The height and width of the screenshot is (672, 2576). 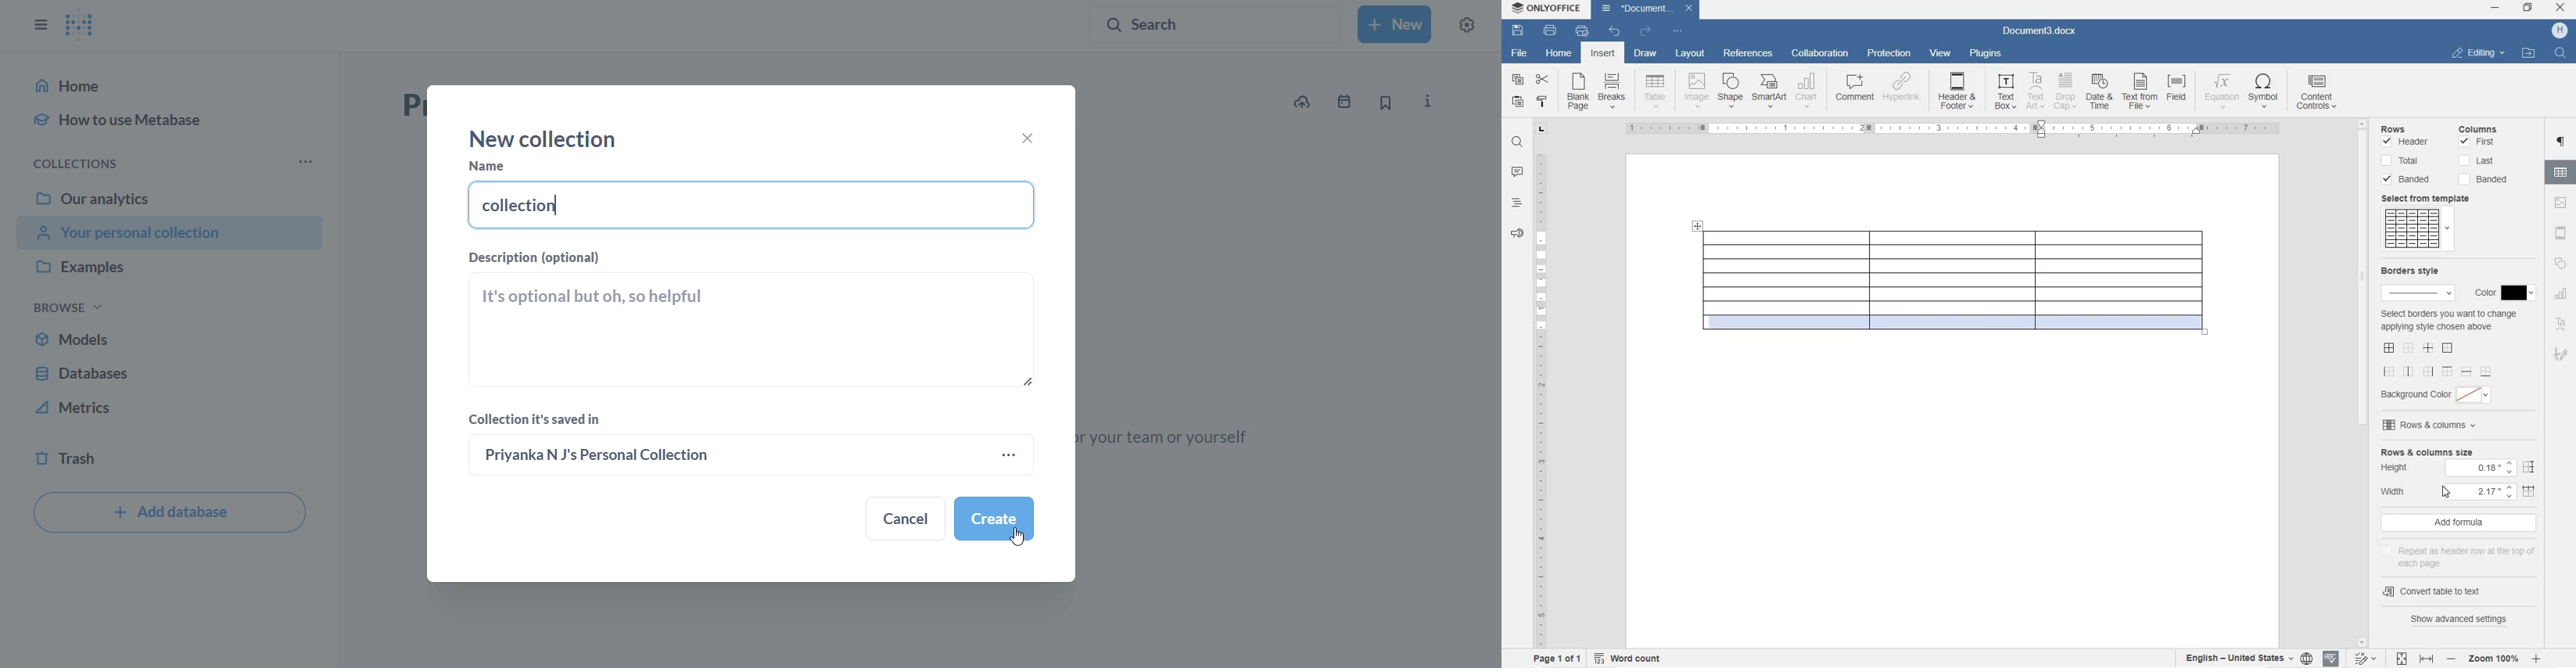 I want to click on COMMENT, so click(x=1856, y=89).